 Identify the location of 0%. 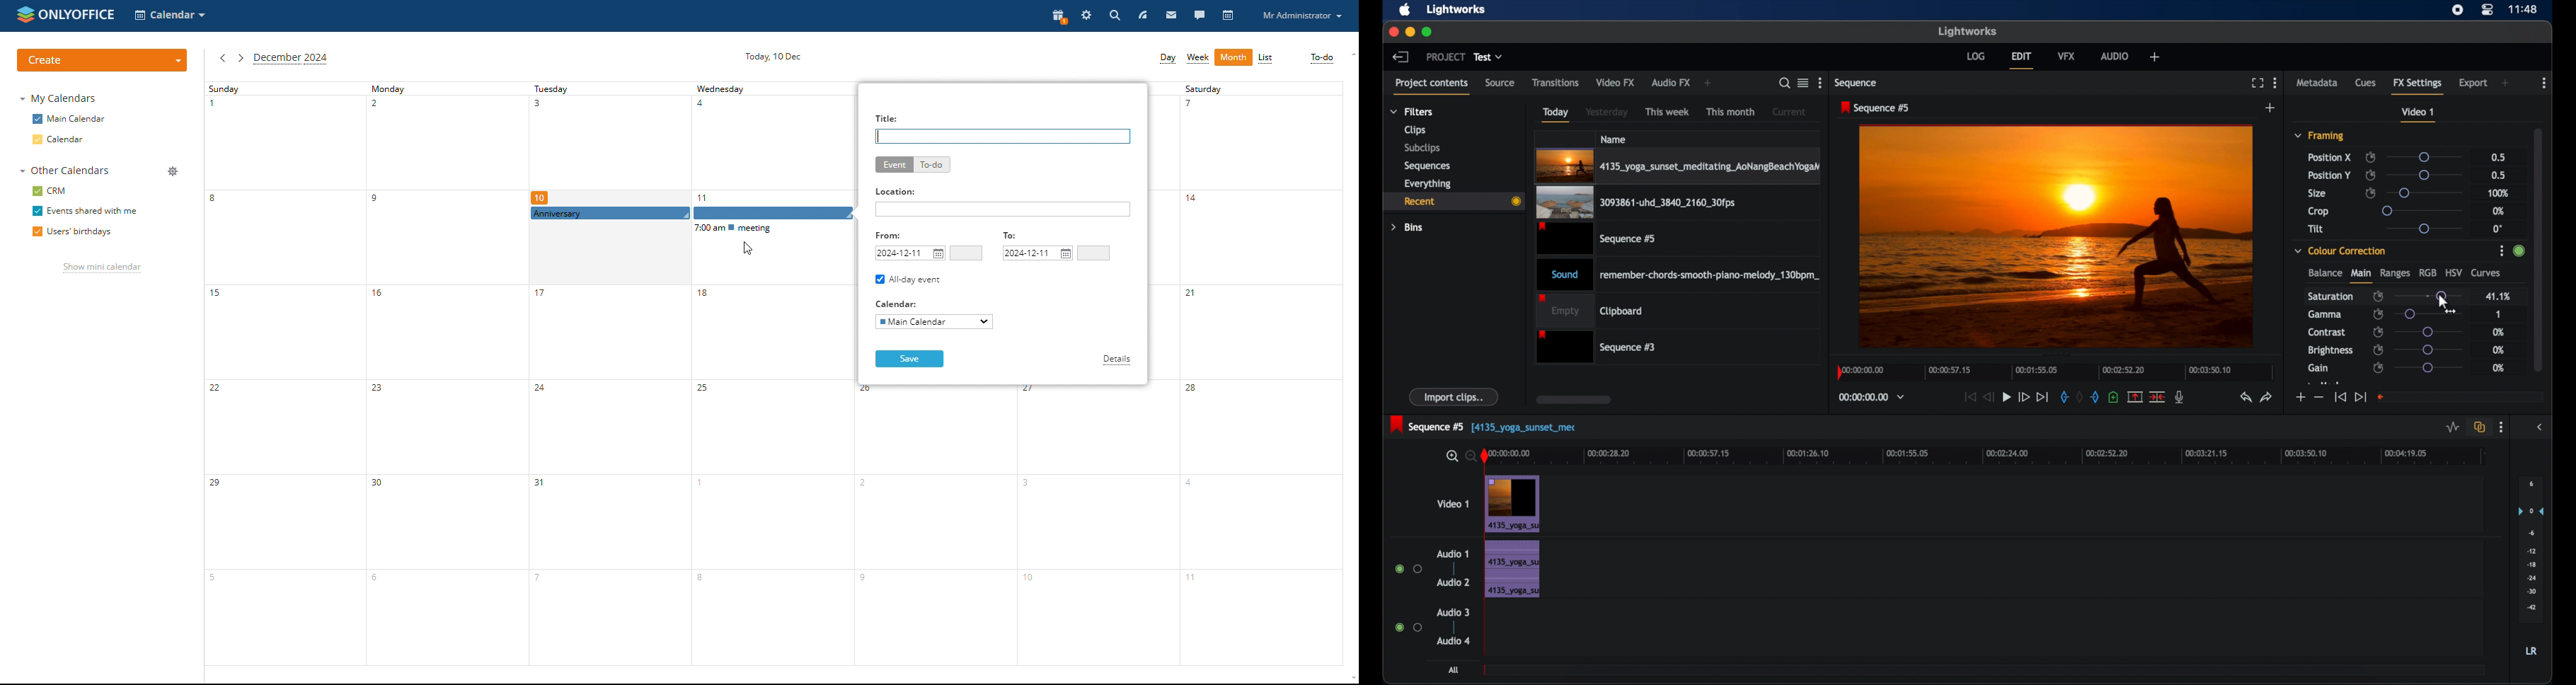
(2500, 350).